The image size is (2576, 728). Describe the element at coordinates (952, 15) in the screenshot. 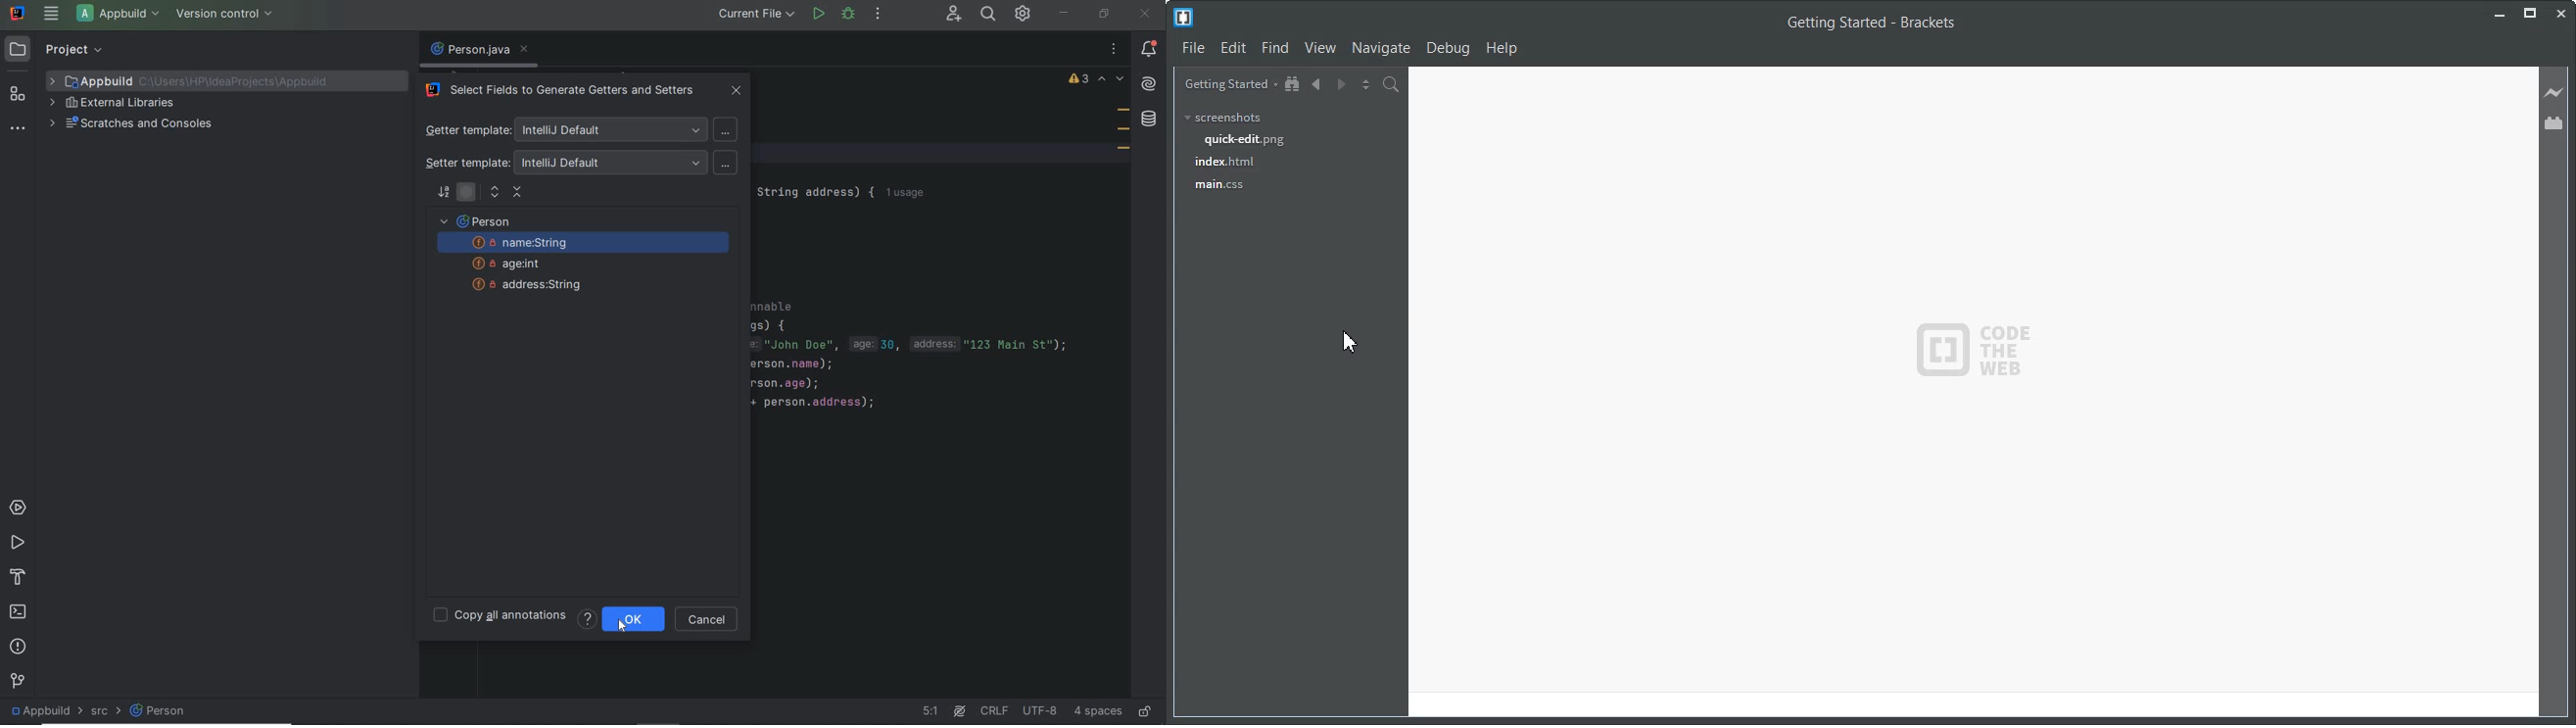

I see `code with me` at that location.